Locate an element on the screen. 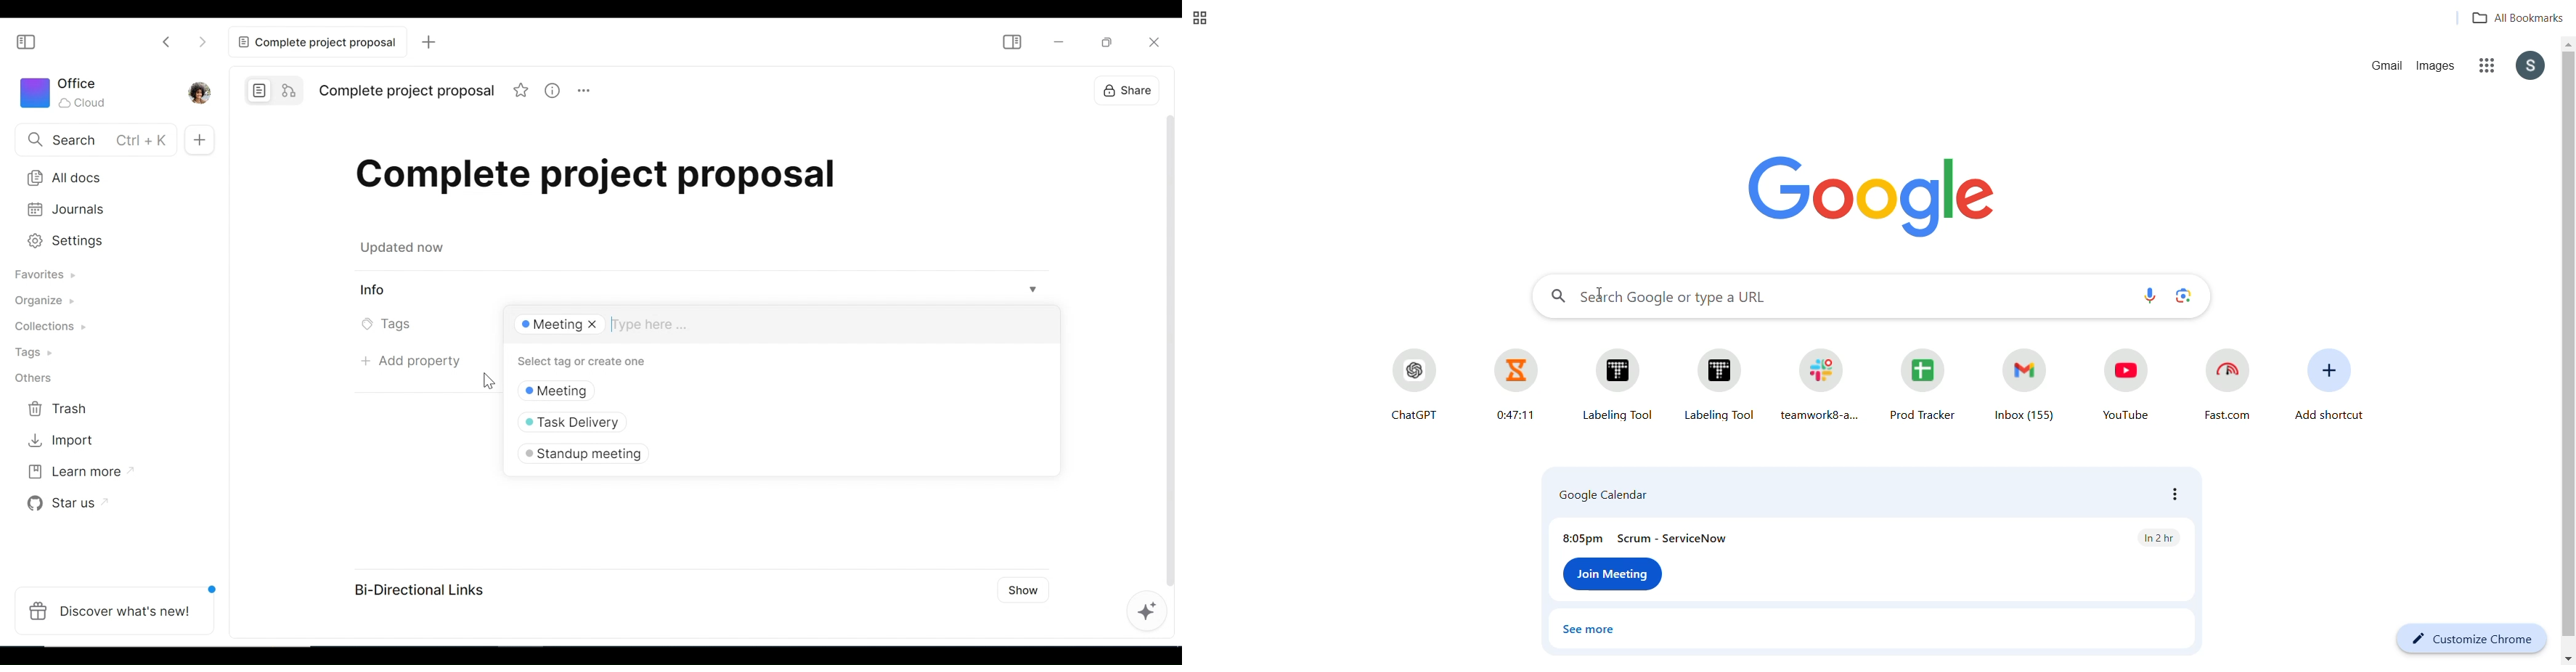 This screenshot has height=672, width=2576. search logo is located at coordinates (1557, 298).